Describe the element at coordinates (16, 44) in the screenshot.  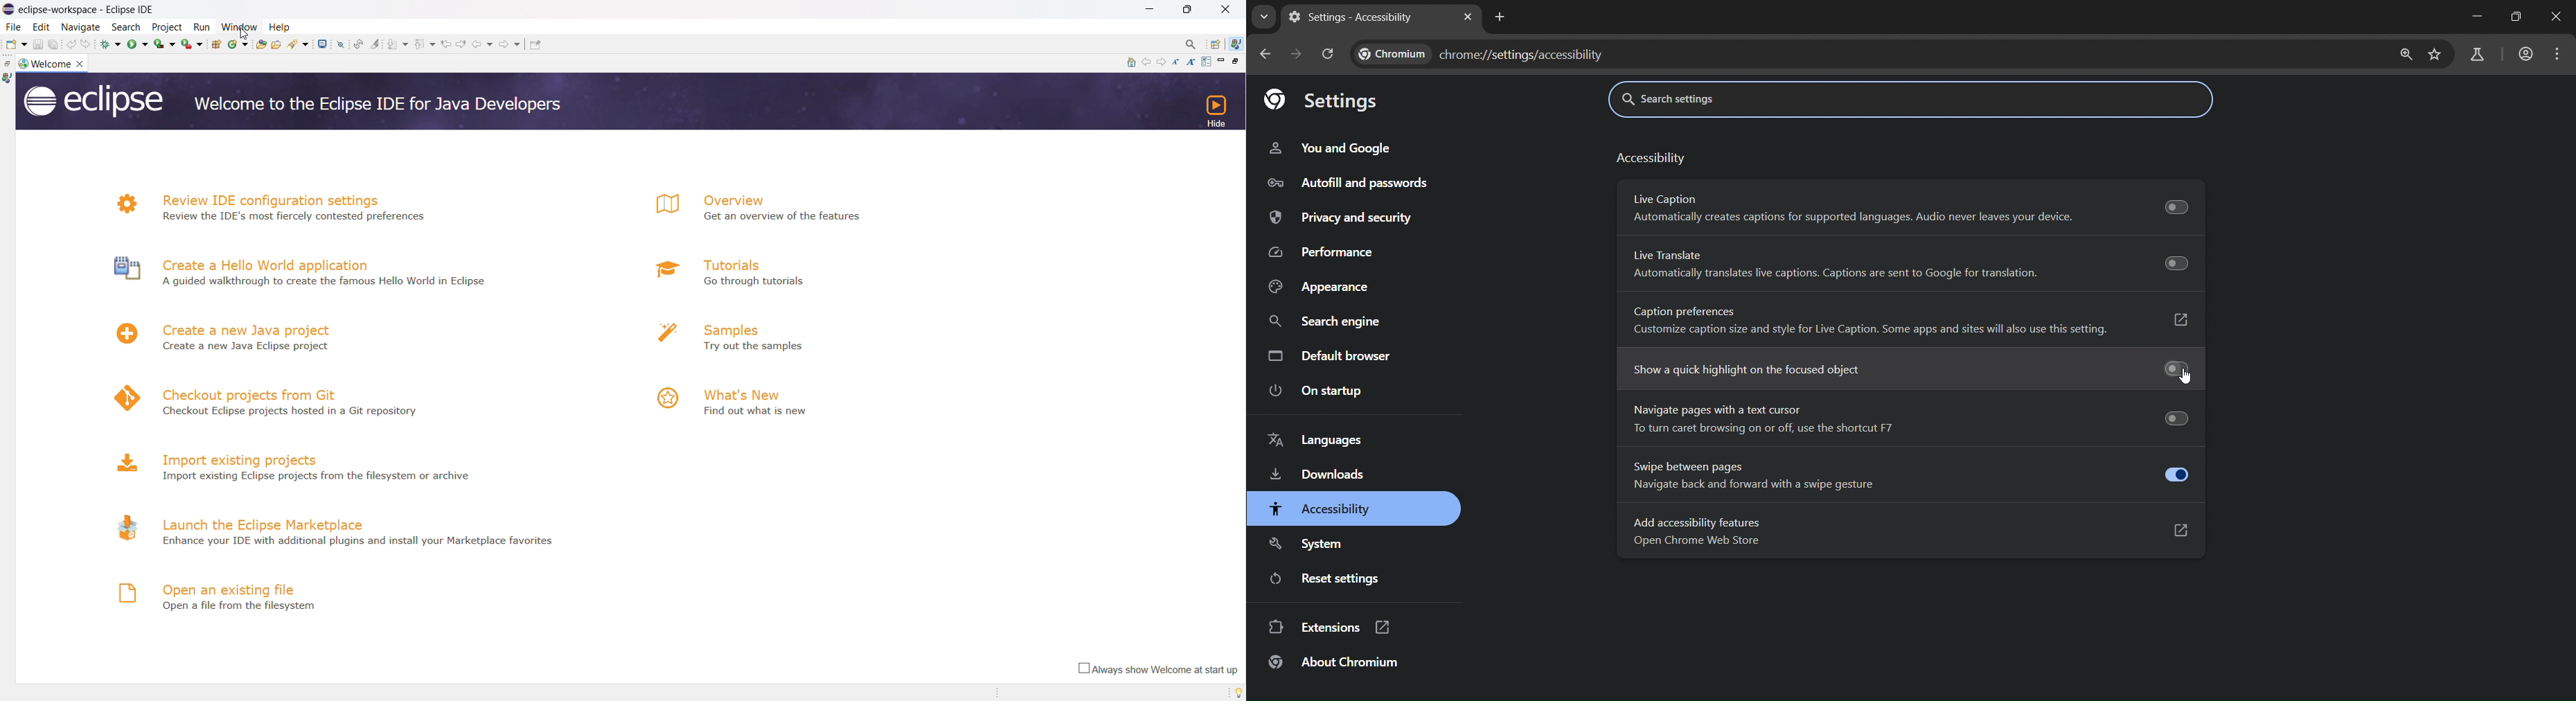
I see `new` at that location.